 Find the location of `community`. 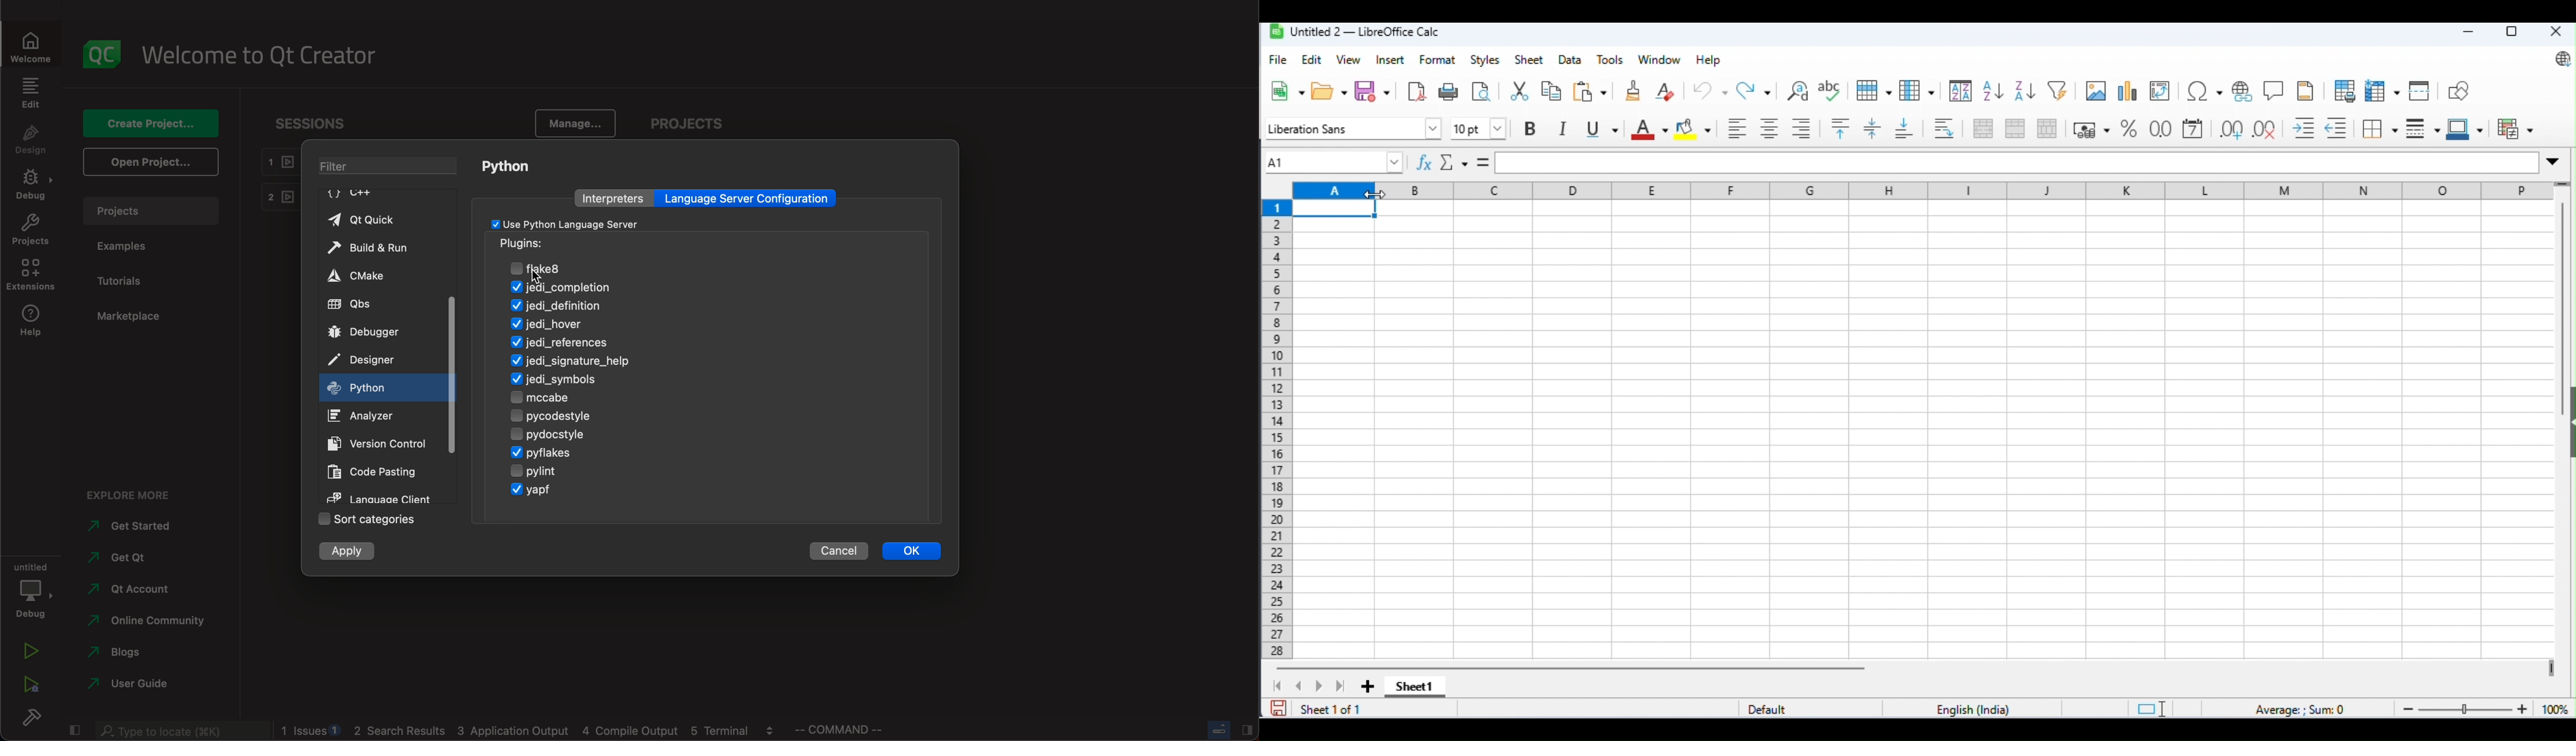

community is located at coordinates (153, 621).